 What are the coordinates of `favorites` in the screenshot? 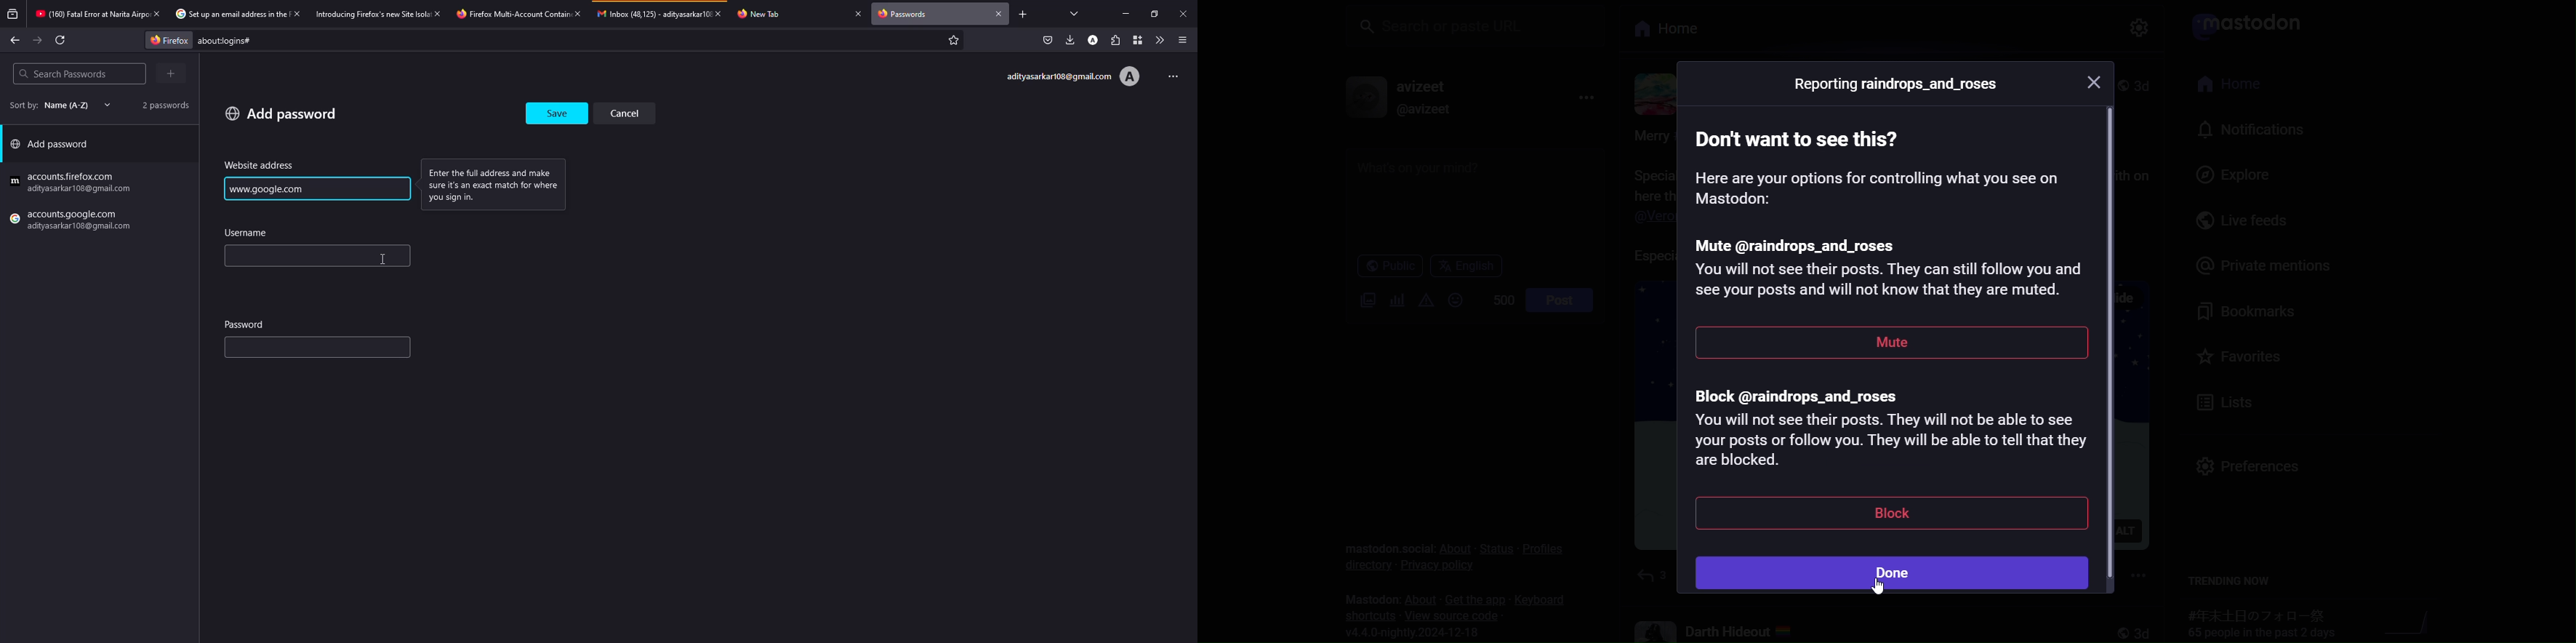 It's located at (952, 41).